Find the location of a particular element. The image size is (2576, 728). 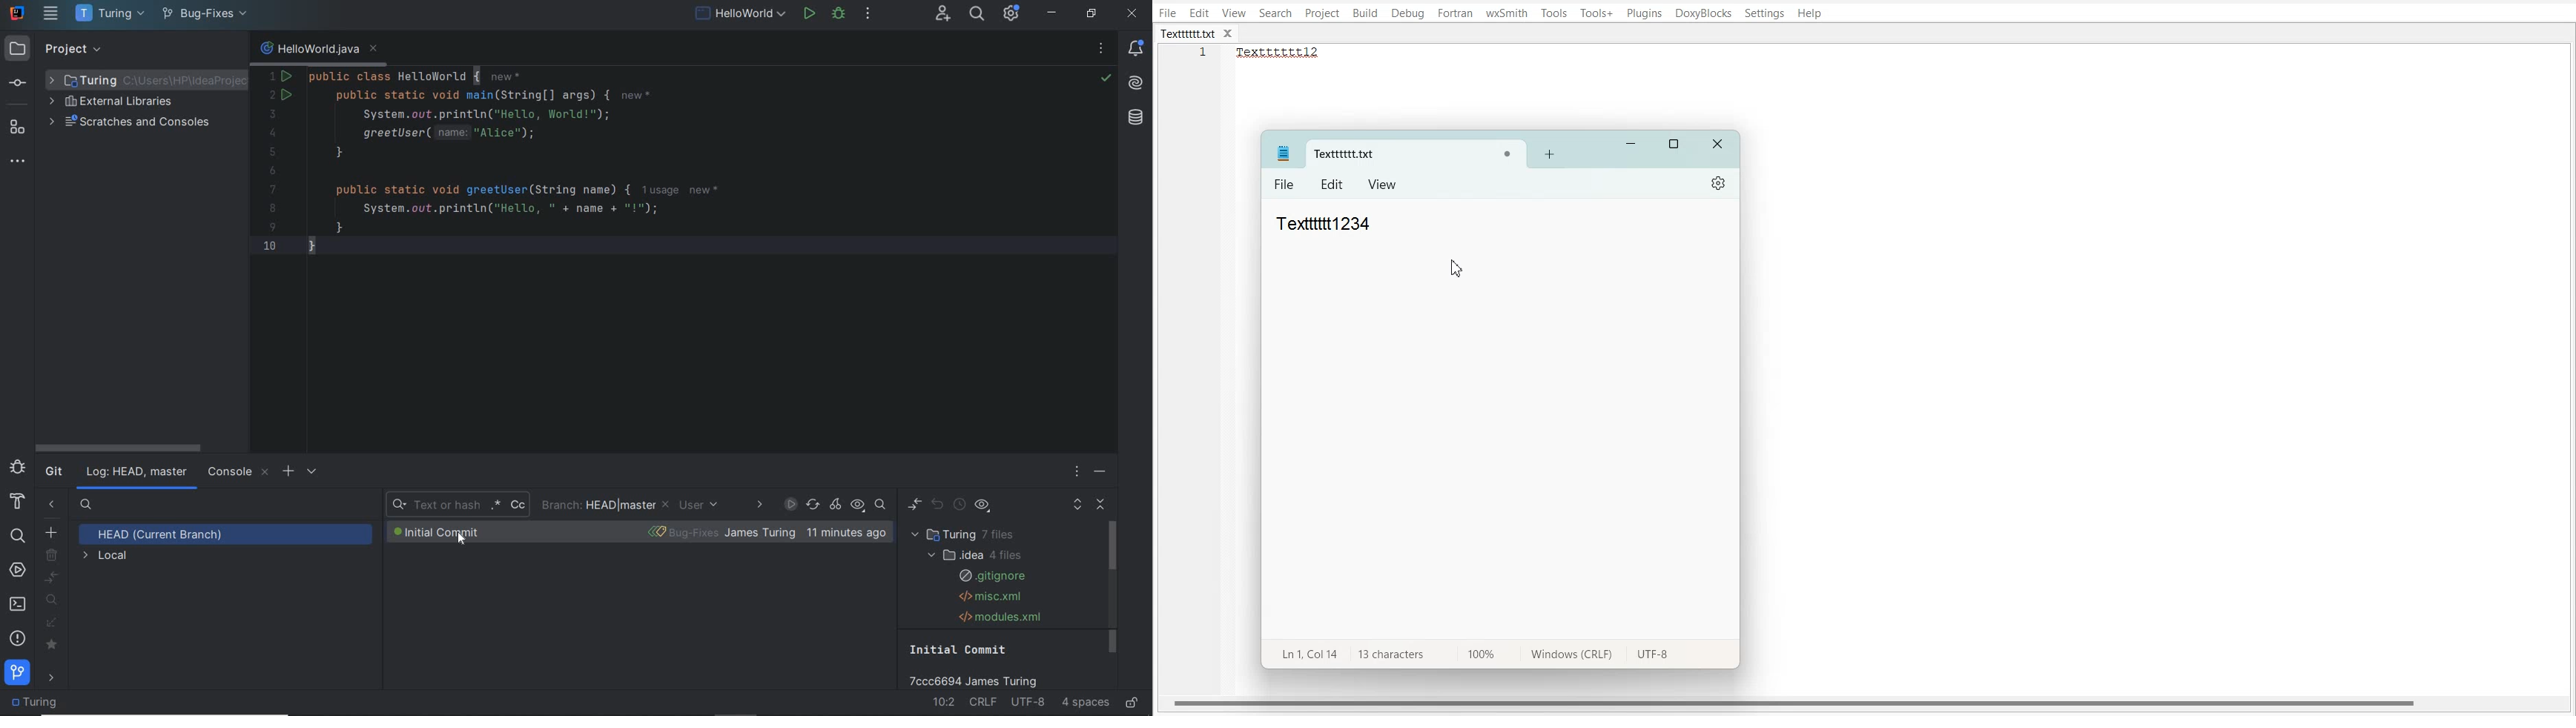

Plugins is located at coordinates (1645, 13).